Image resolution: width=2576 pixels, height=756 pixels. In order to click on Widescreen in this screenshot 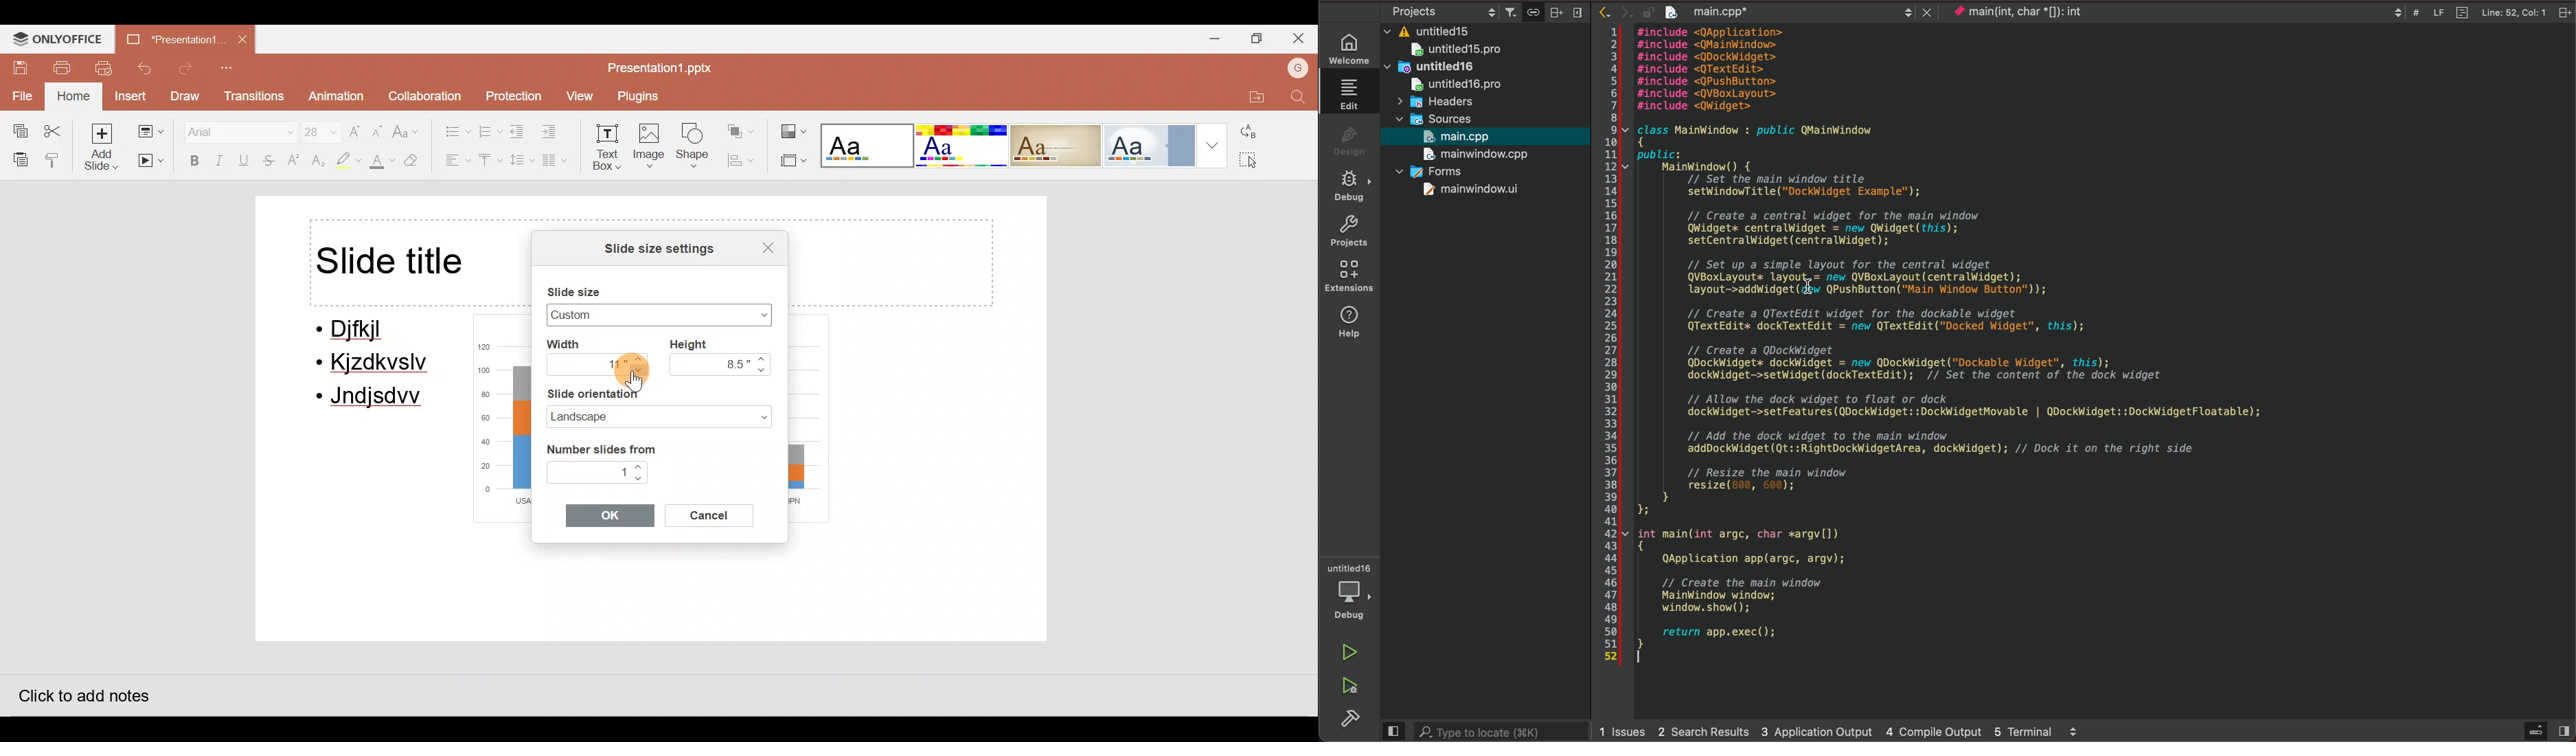, I will do `click(615, 314)`.